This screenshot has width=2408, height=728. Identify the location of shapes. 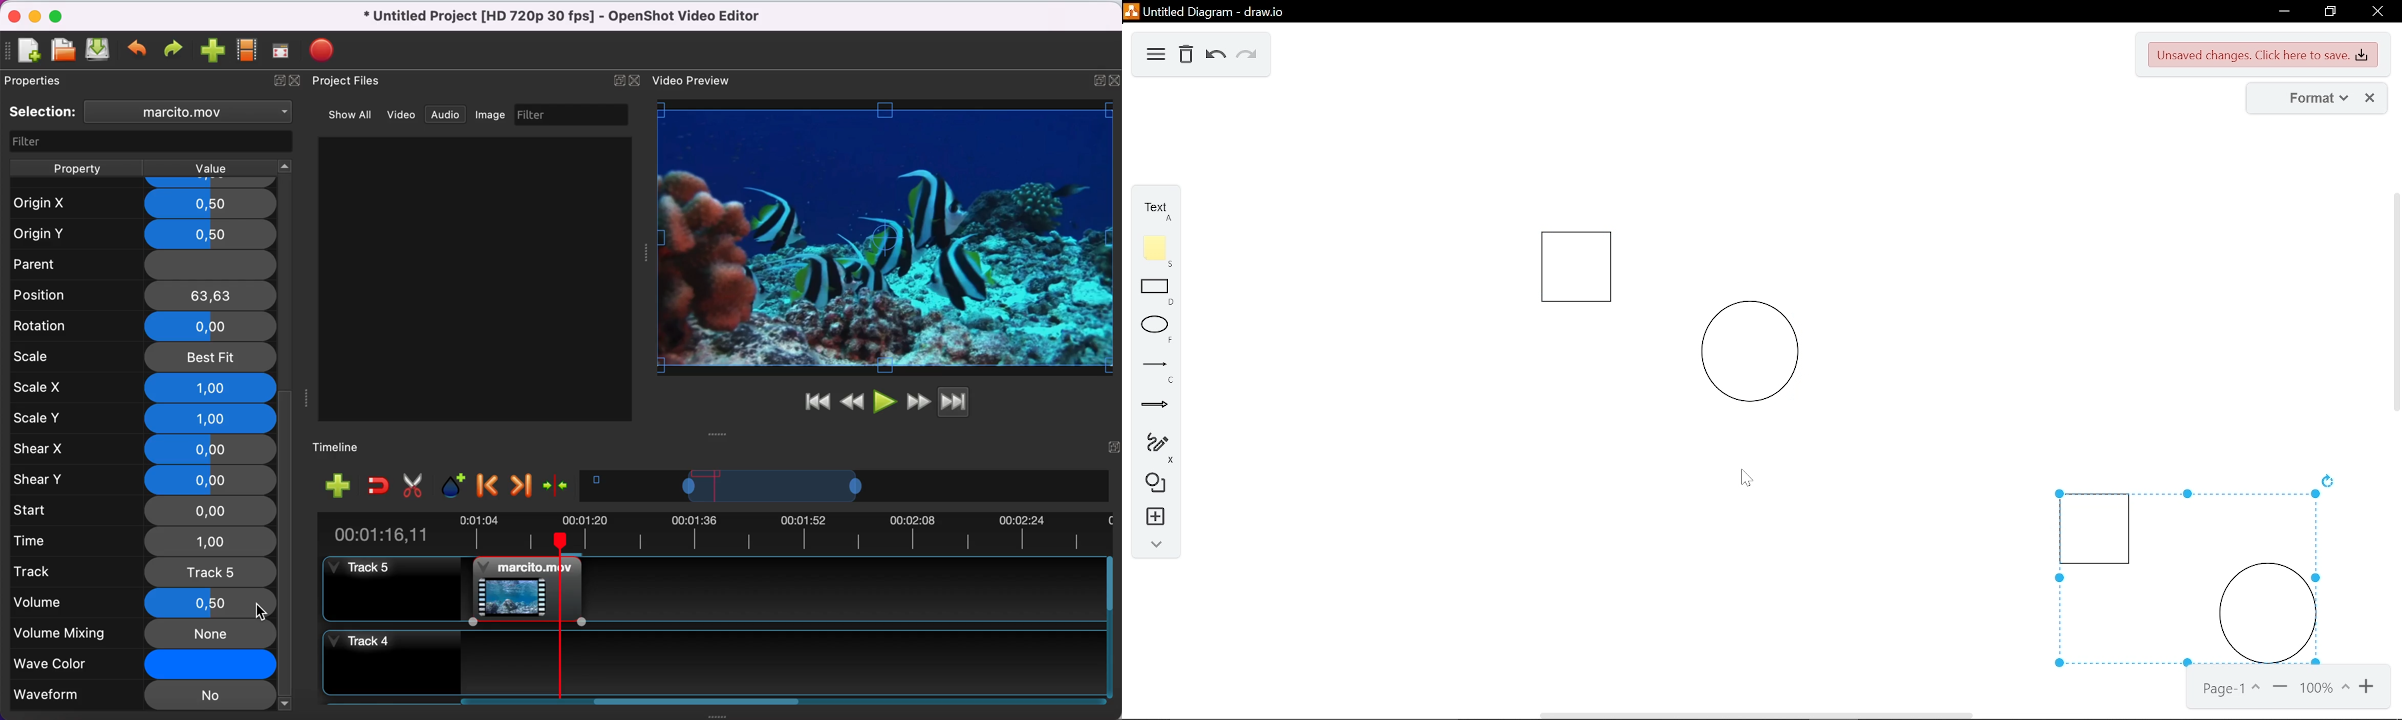
(1152, 484).